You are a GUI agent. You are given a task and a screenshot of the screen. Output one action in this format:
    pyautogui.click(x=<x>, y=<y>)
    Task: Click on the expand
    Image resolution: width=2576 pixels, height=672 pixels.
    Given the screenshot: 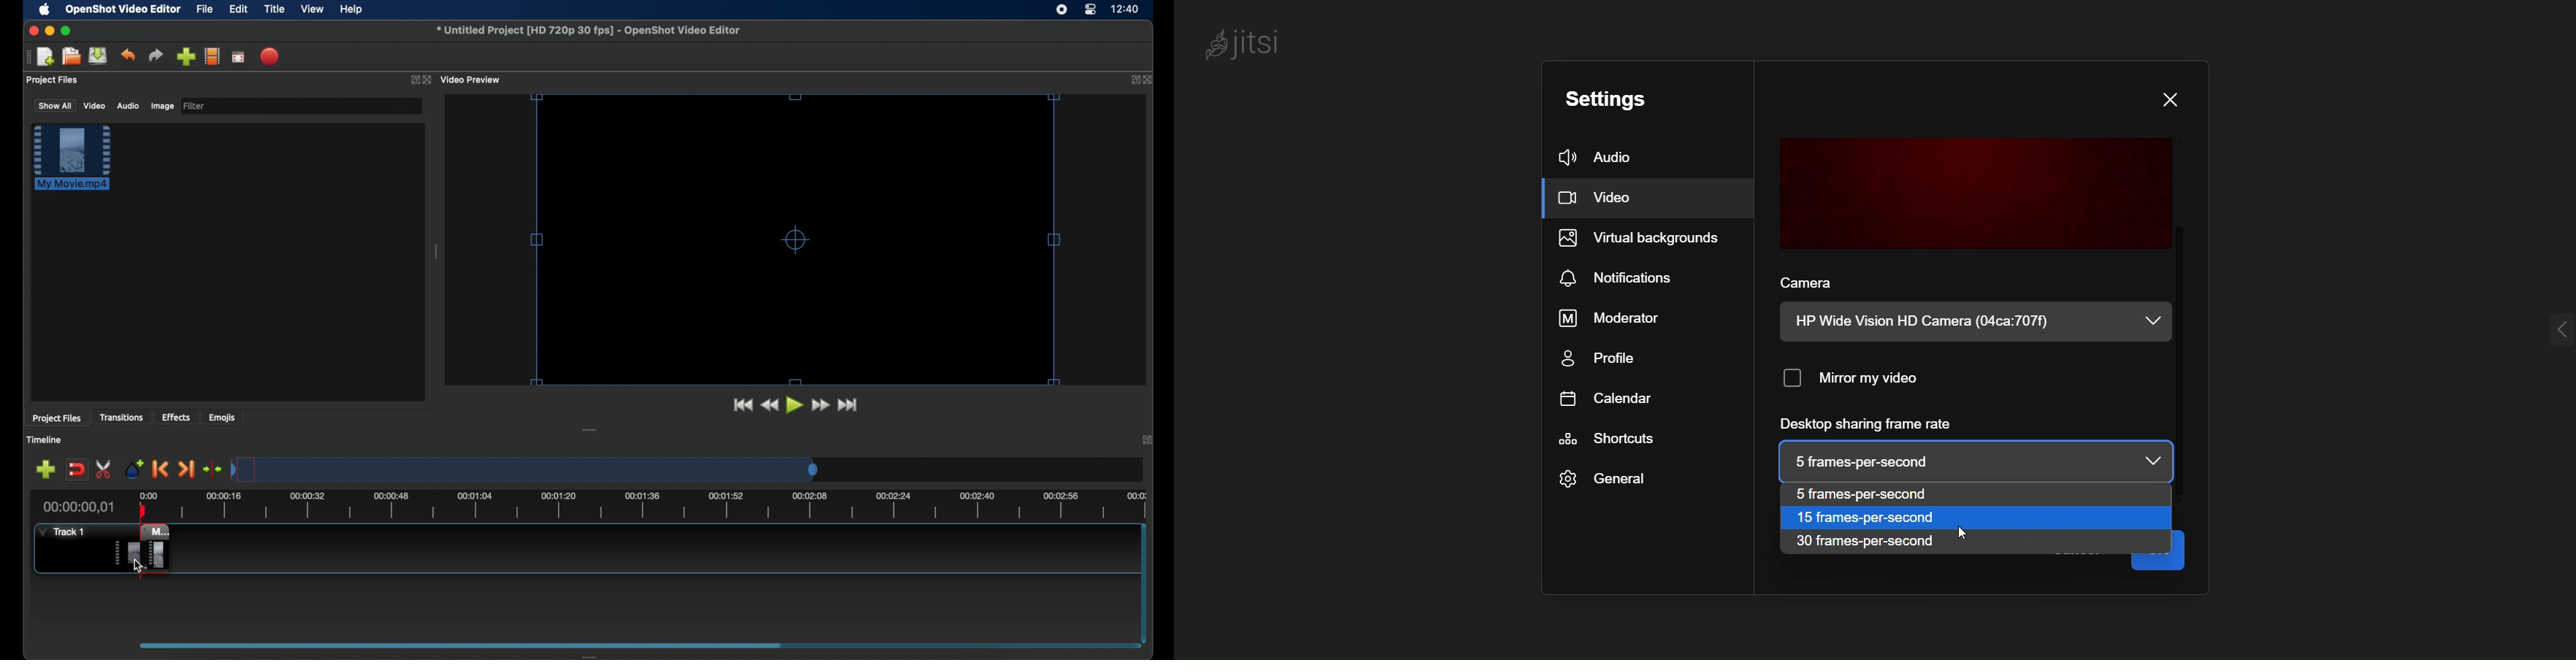 What is the action you would take?
    pyautogui.click(x=1147, y=440)
    